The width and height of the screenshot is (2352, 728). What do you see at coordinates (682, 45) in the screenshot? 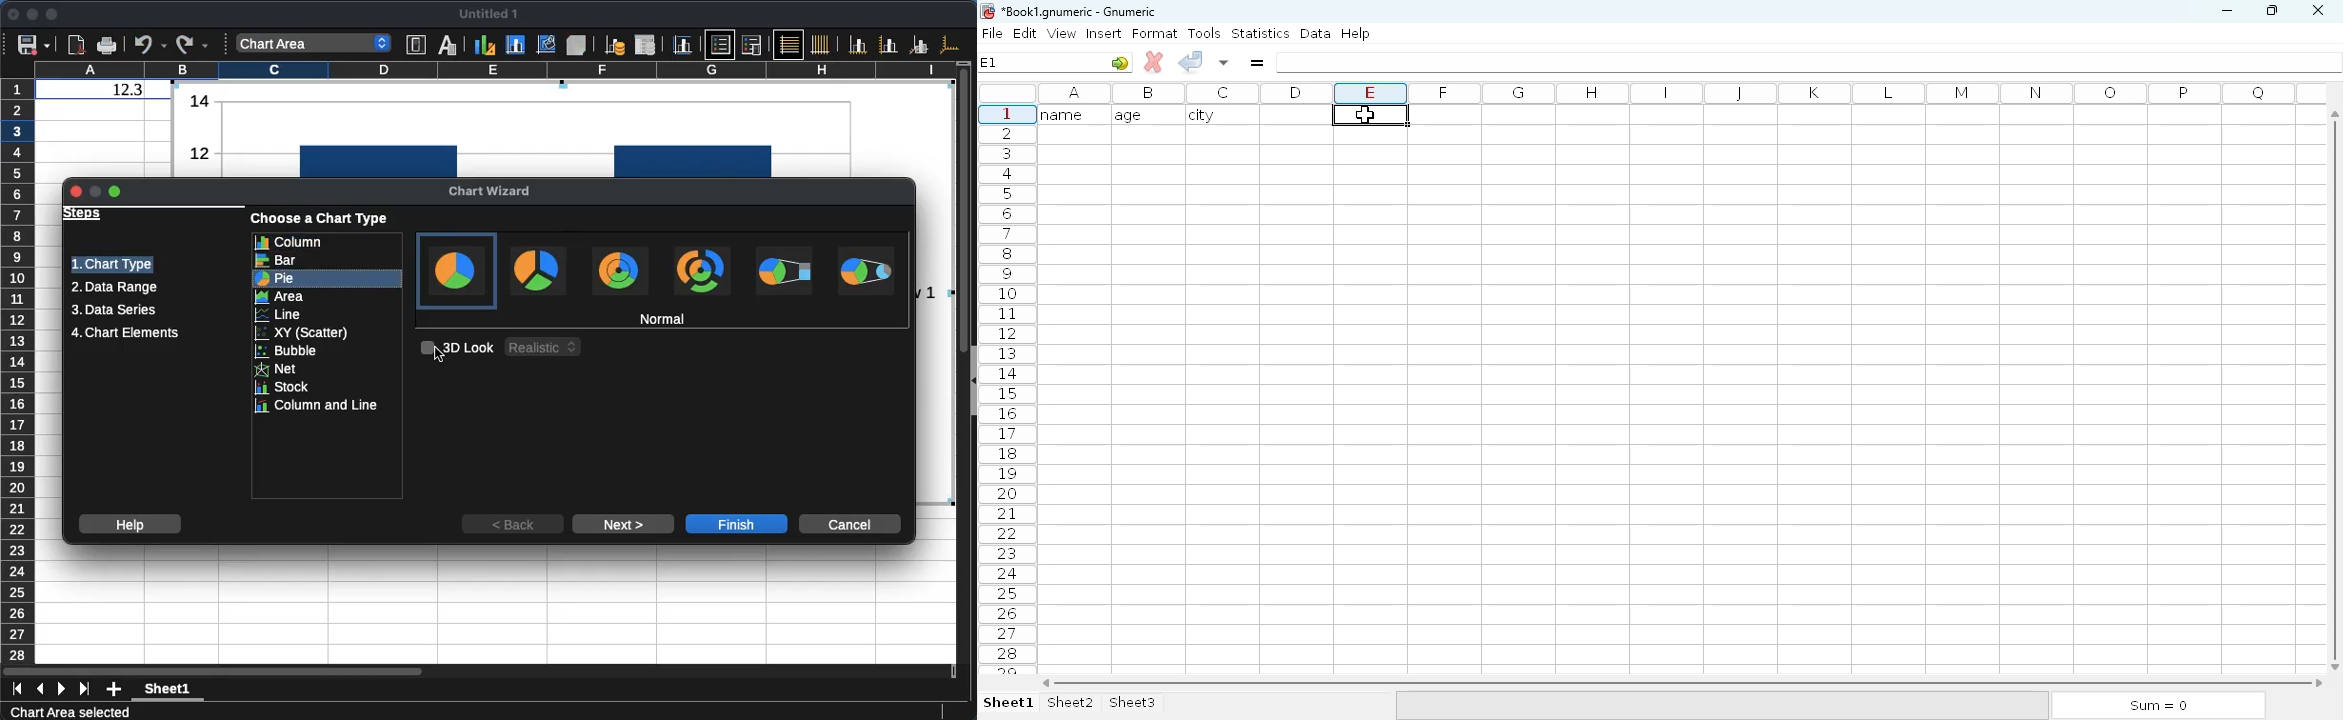
I see `Titles` at bounding box center [682, 45].